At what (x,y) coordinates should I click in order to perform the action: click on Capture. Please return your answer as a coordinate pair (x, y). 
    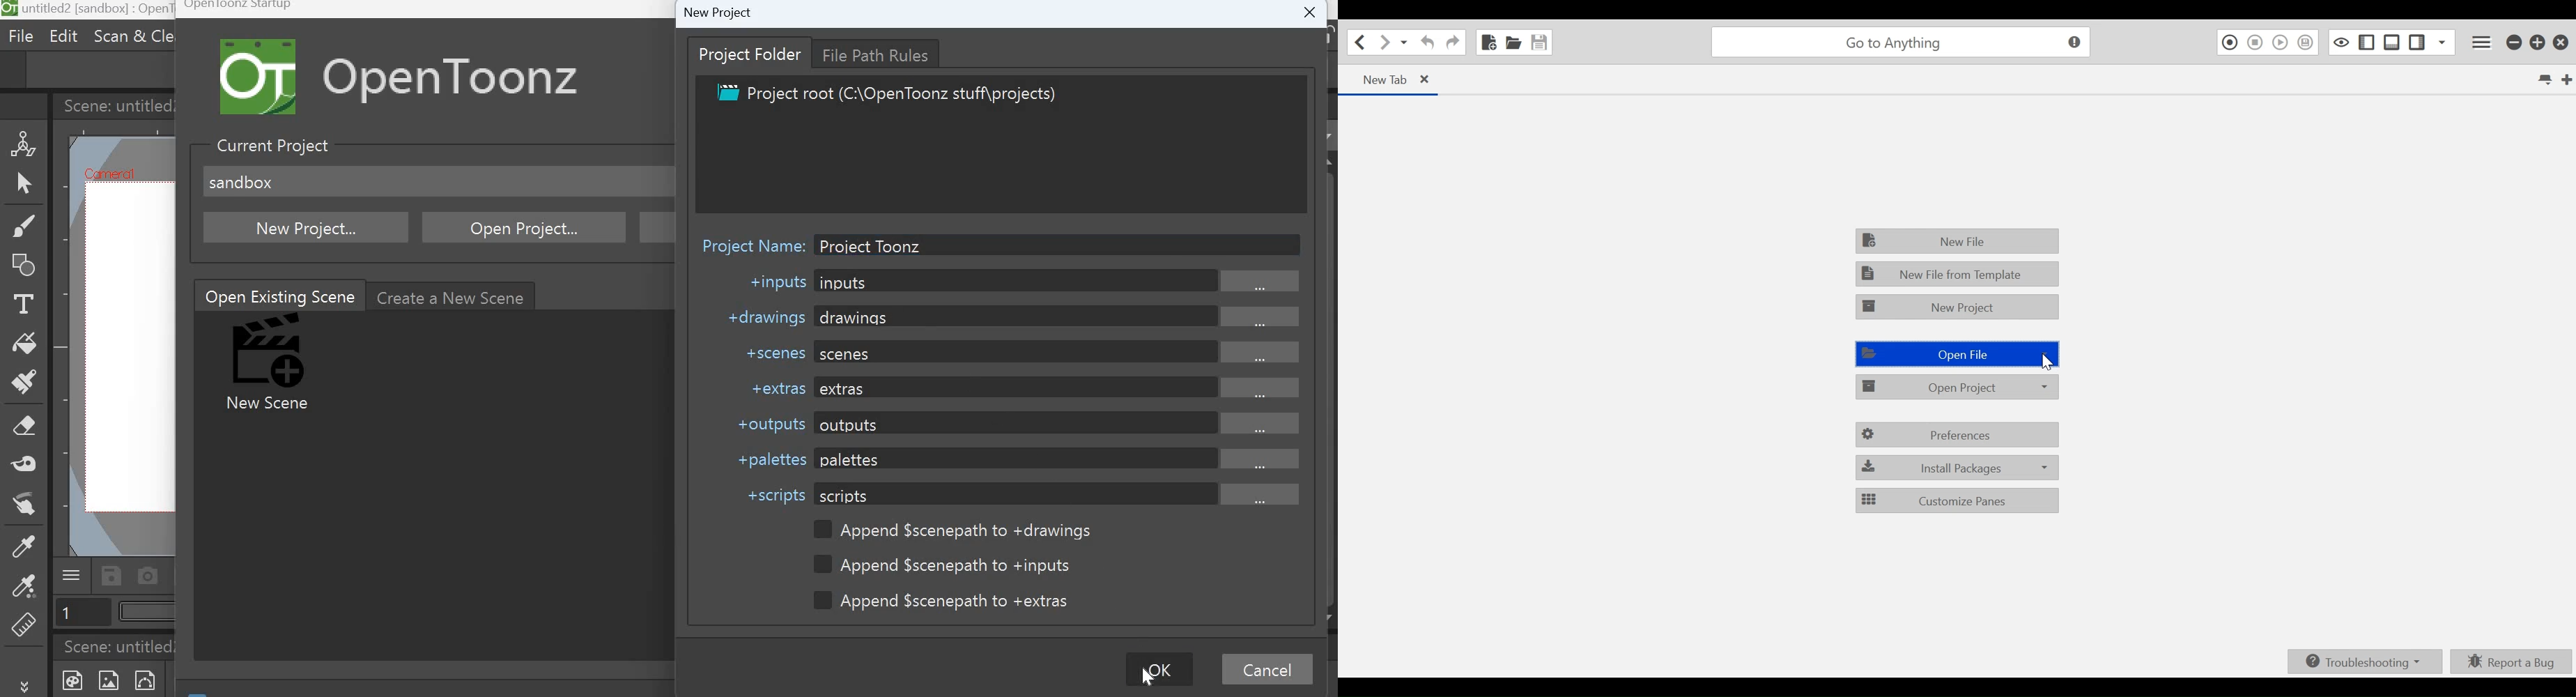
    Looking at the image, I should click on (150, 575).